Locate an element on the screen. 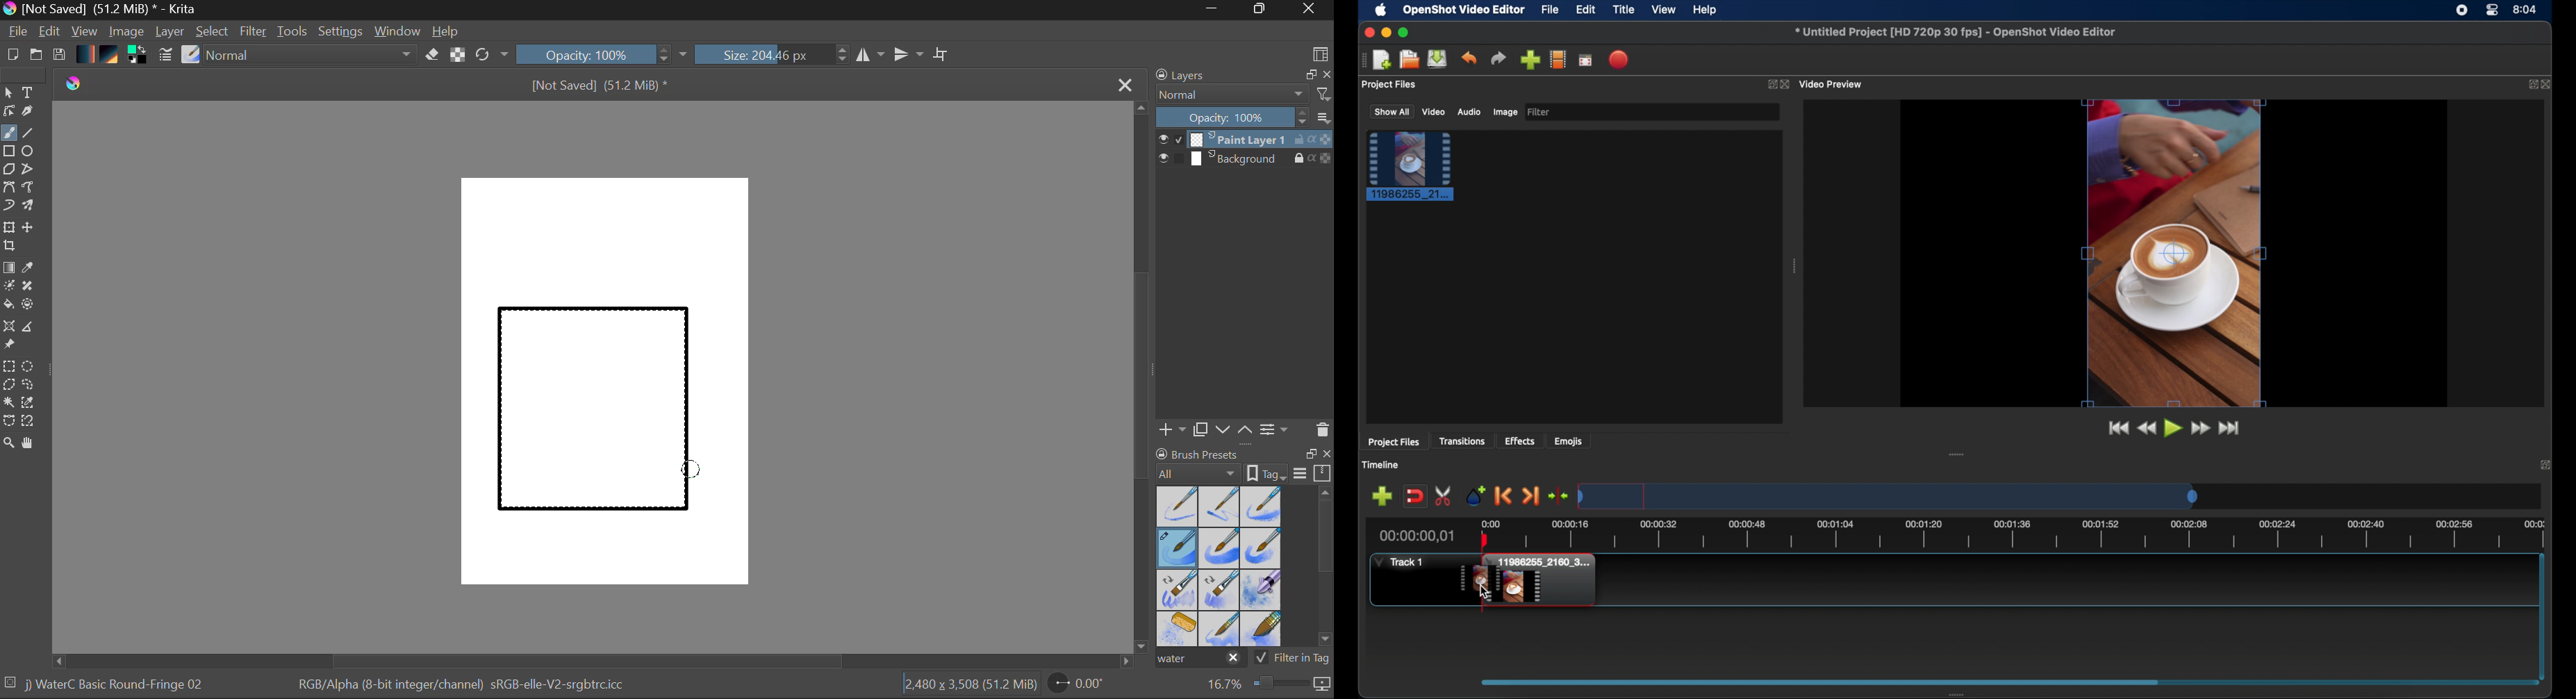 The height and width of the screenshot is (700, 2576). logo is located at coordinates (76, 83).